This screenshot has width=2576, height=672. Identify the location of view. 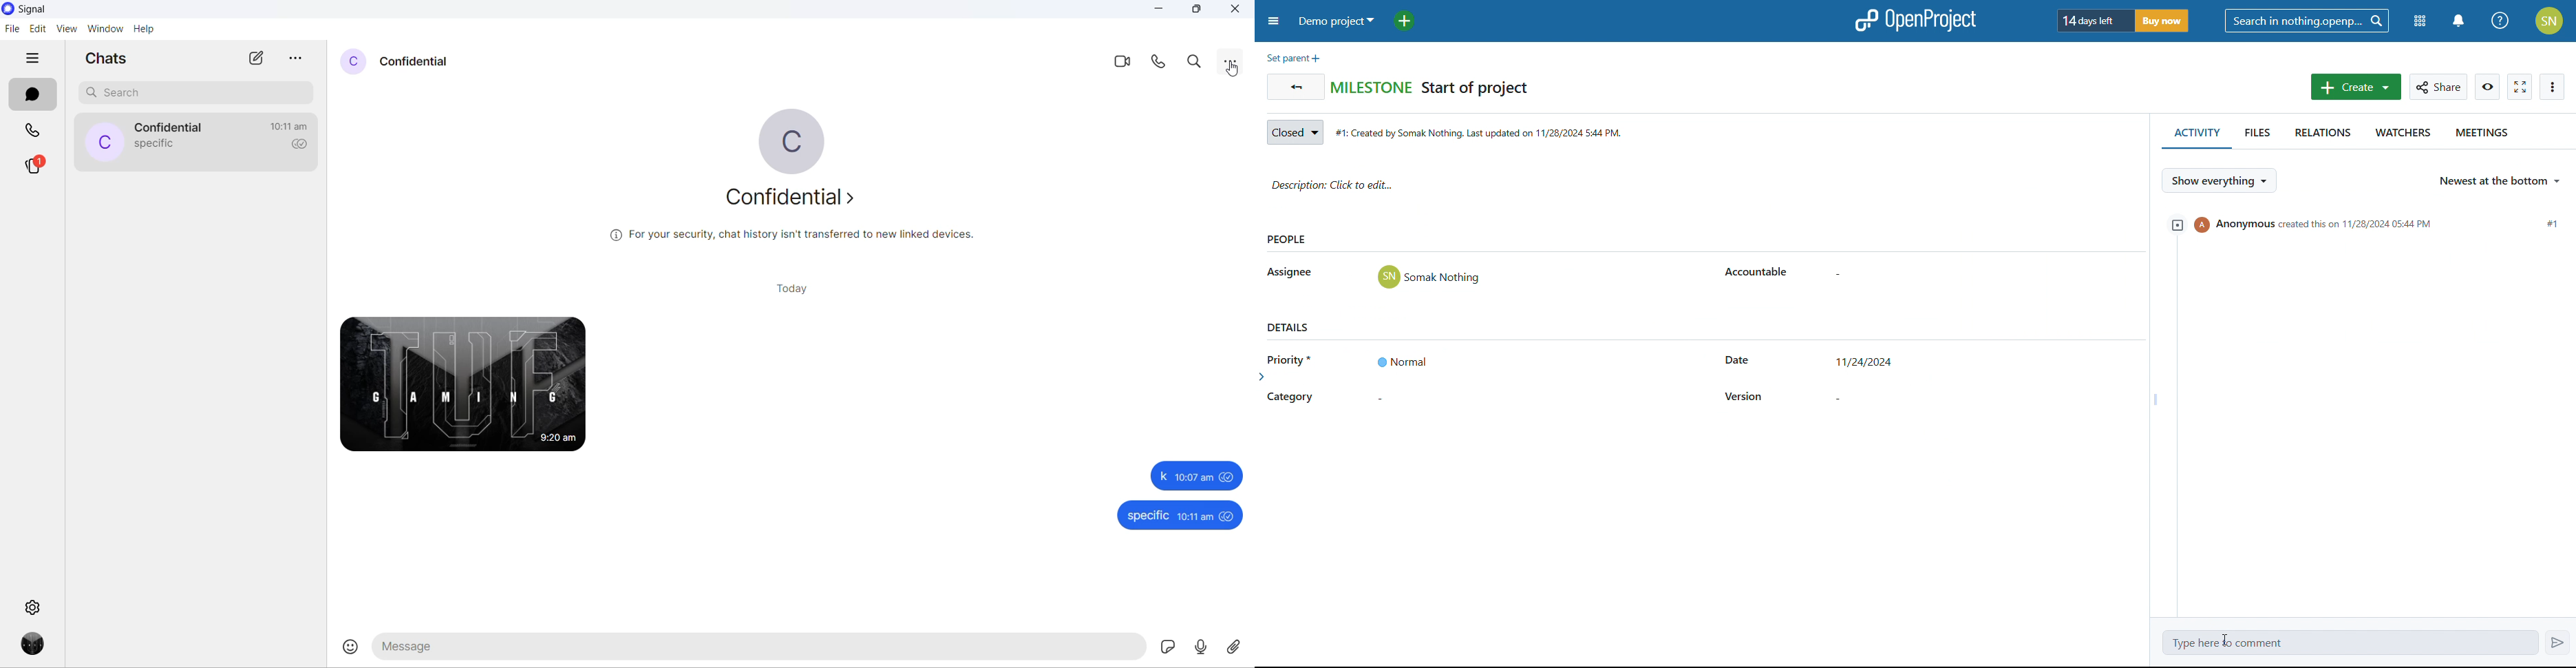
(65, 30).